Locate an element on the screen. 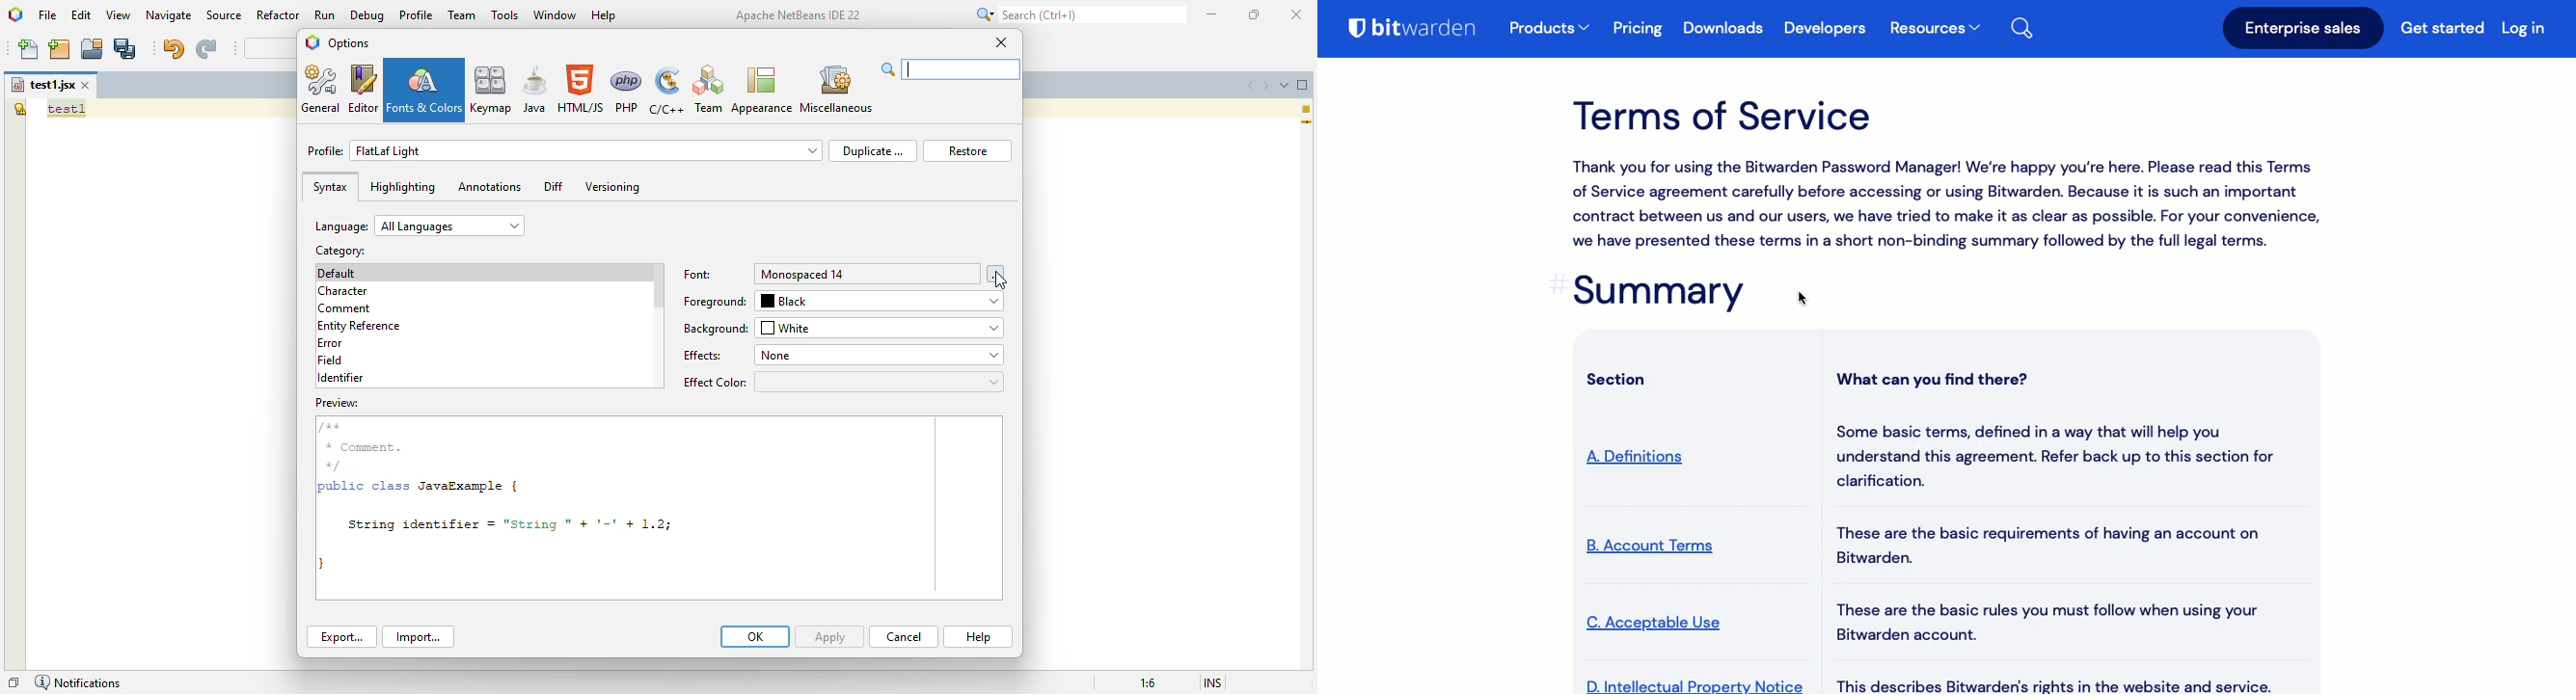 The height and width of the screenshot is (700, 2576). background: is located at coordinates (716, 329).